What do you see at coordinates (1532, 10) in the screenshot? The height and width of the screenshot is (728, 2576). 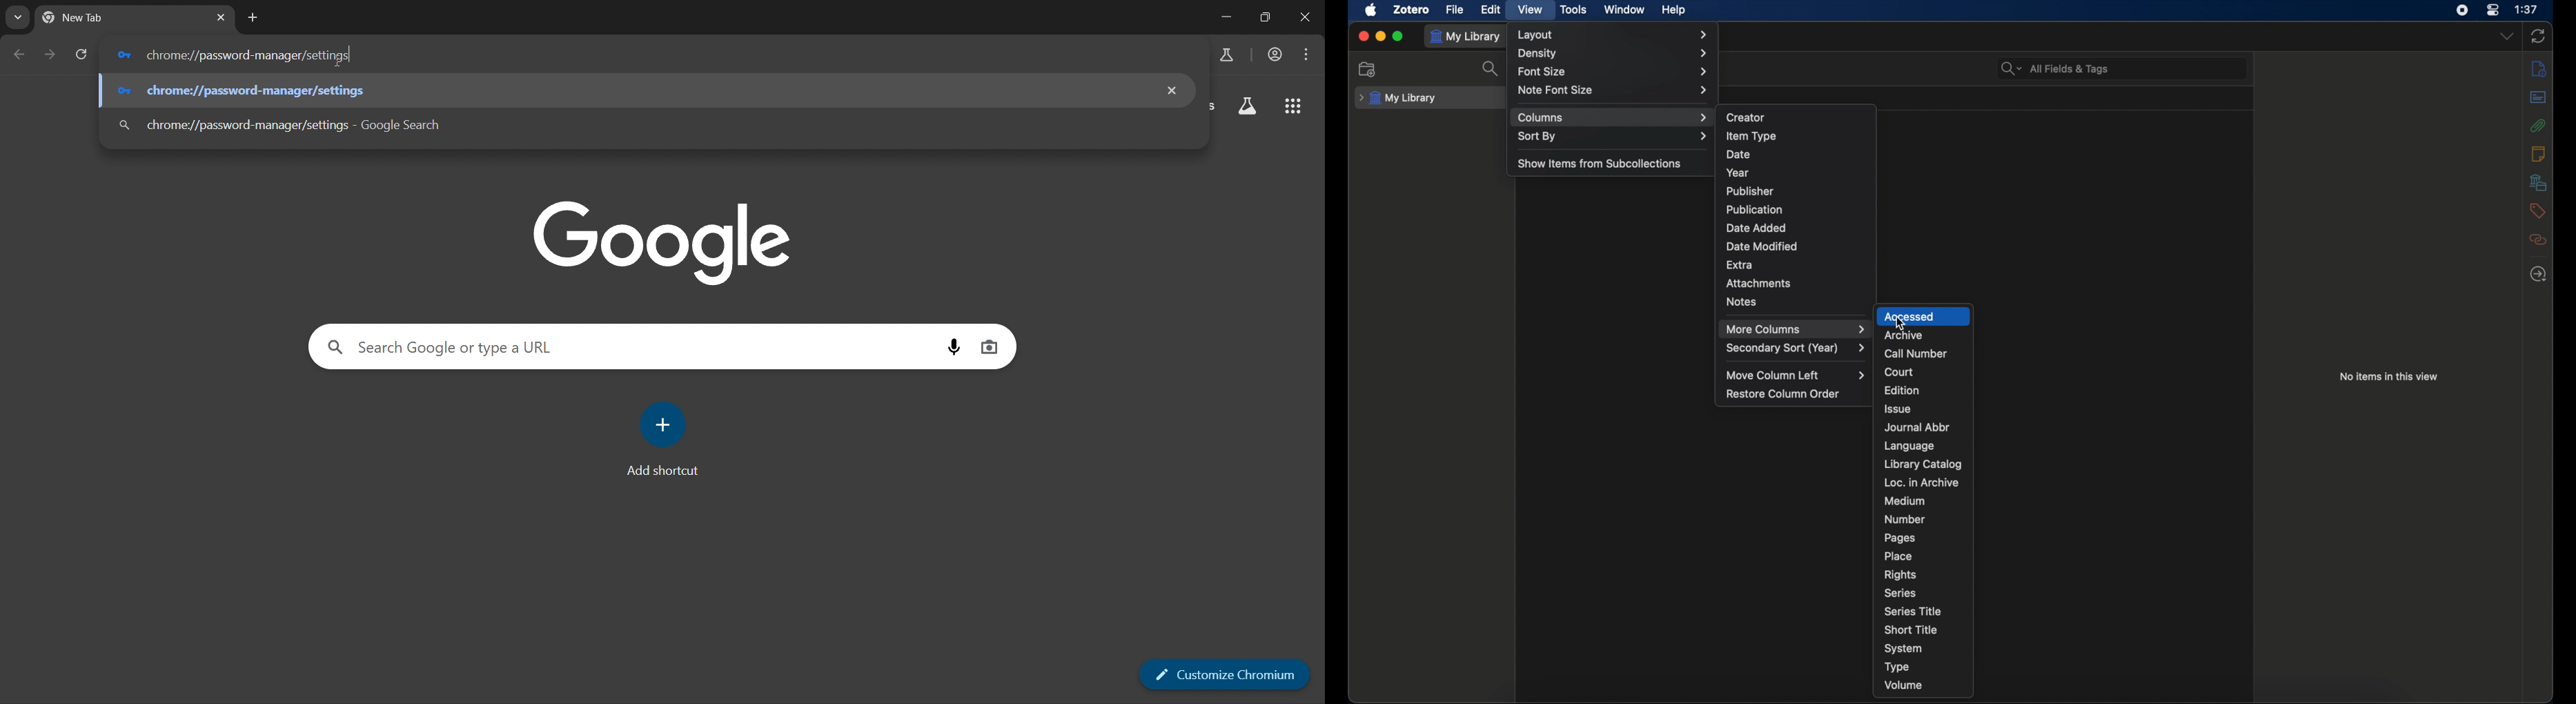 I see `view` at bounding box center [1532, 10].